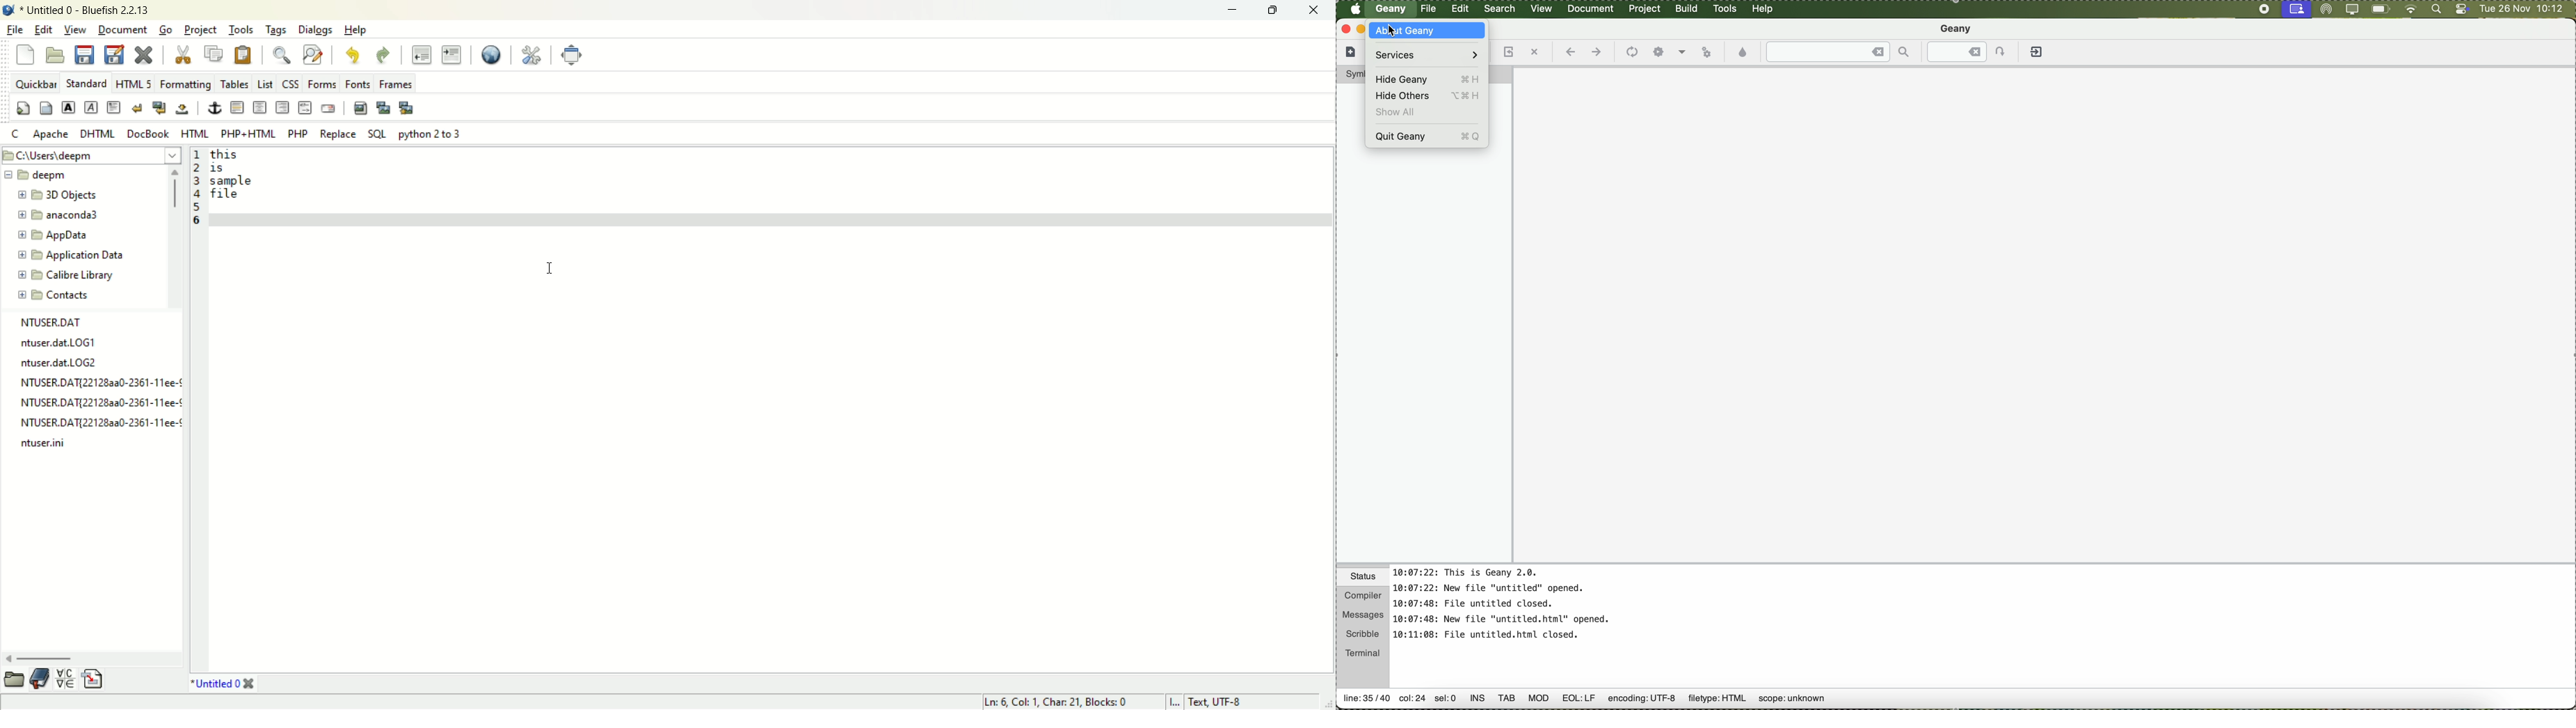  What do you see at coordinates (67, 107) in the screenshot?
I see `strong` at bounding box center [67, 107].